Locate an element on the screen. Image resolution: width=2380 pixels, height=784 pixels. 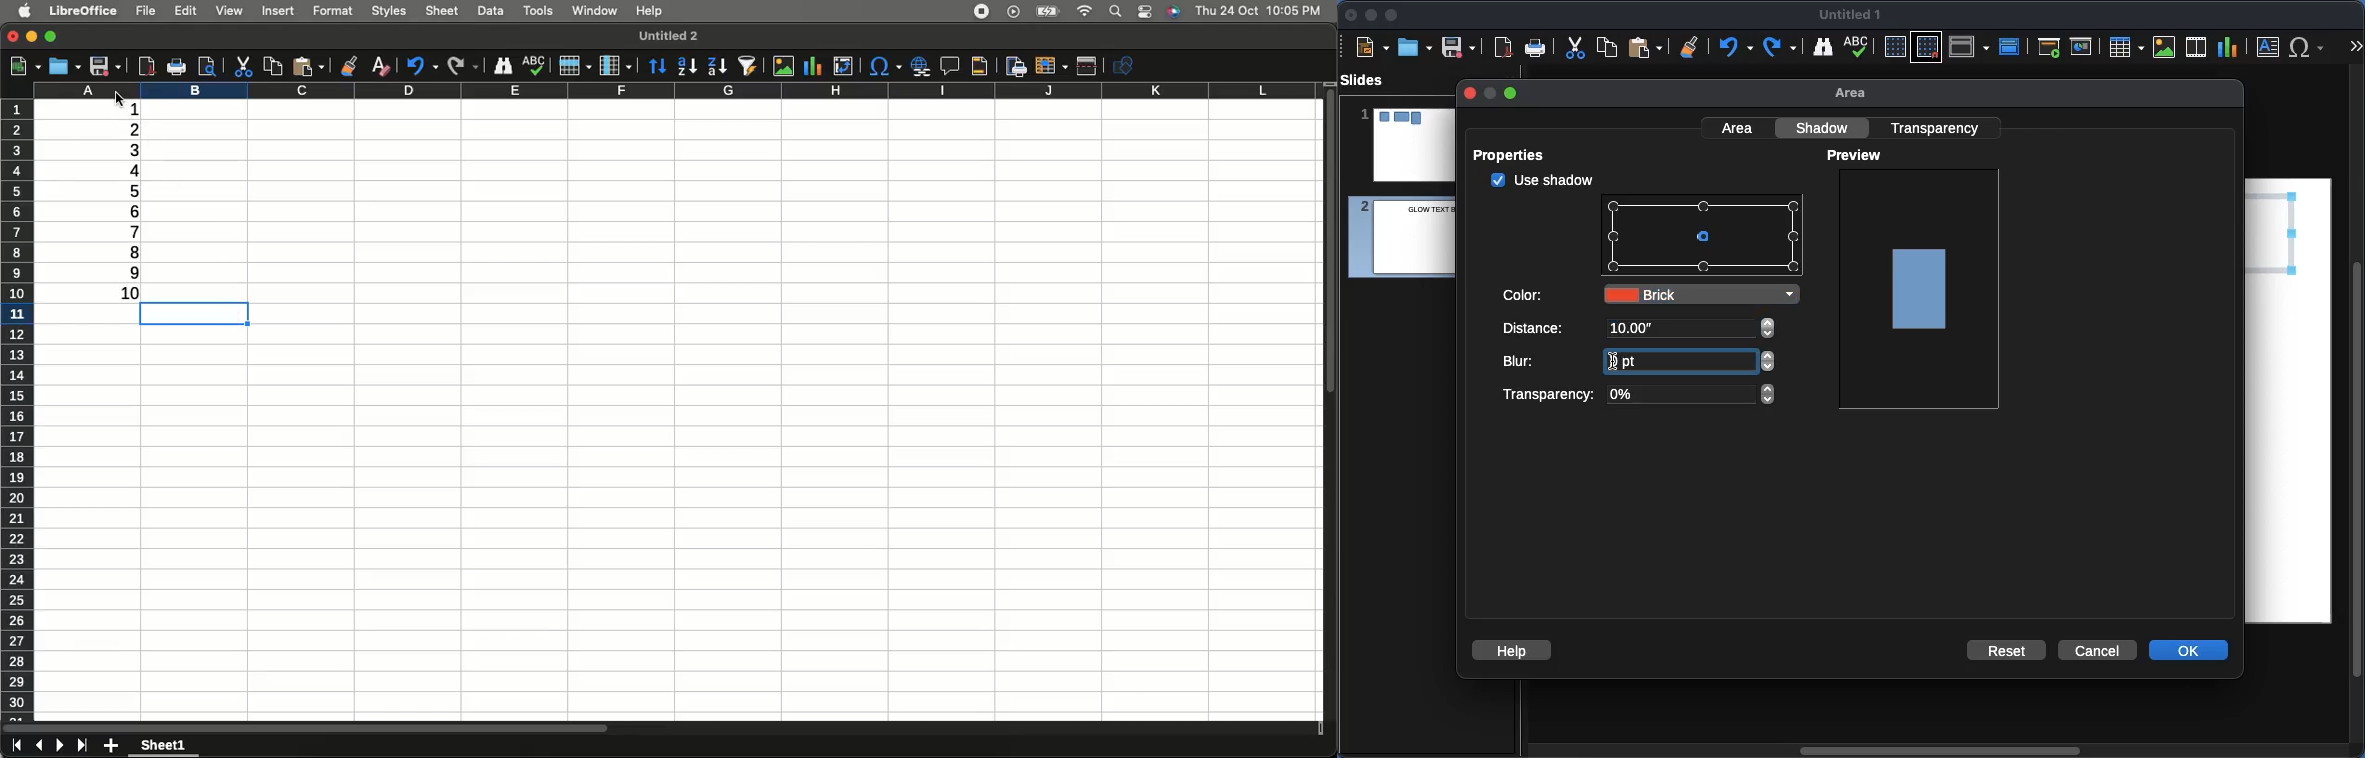
Print is located at coordinates (1536, 49).